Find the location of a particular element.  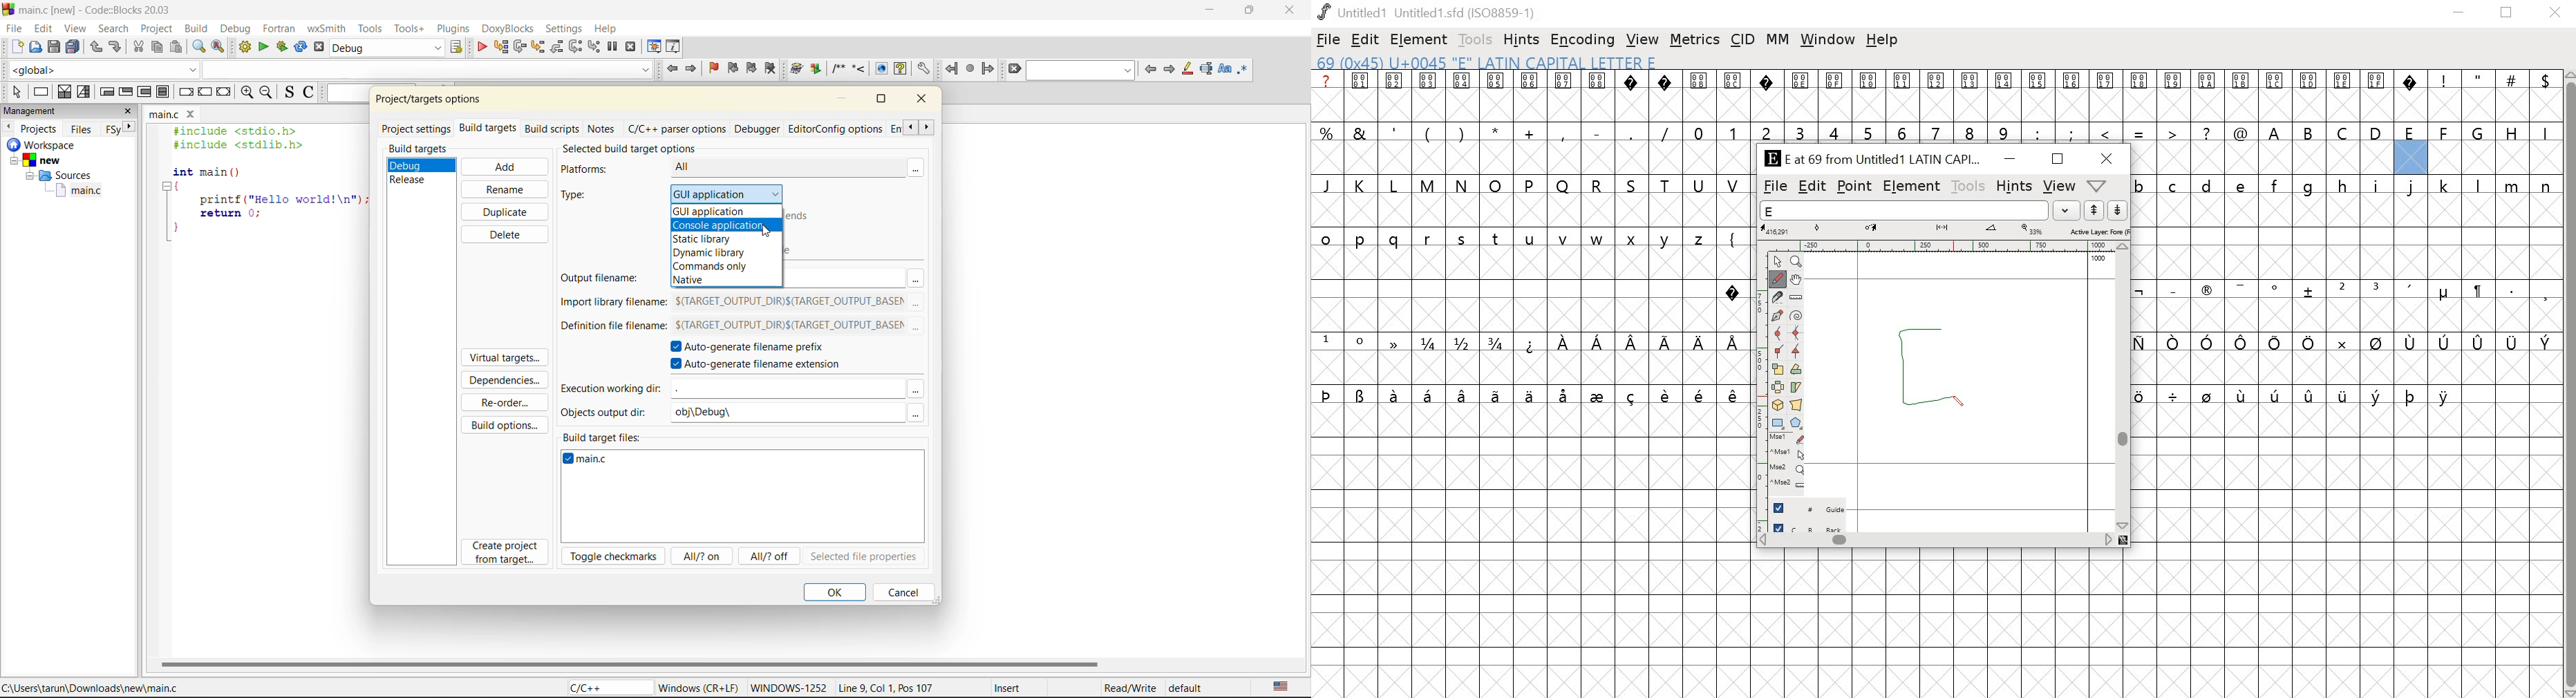

tools+ is located at coordinates (408, 28).